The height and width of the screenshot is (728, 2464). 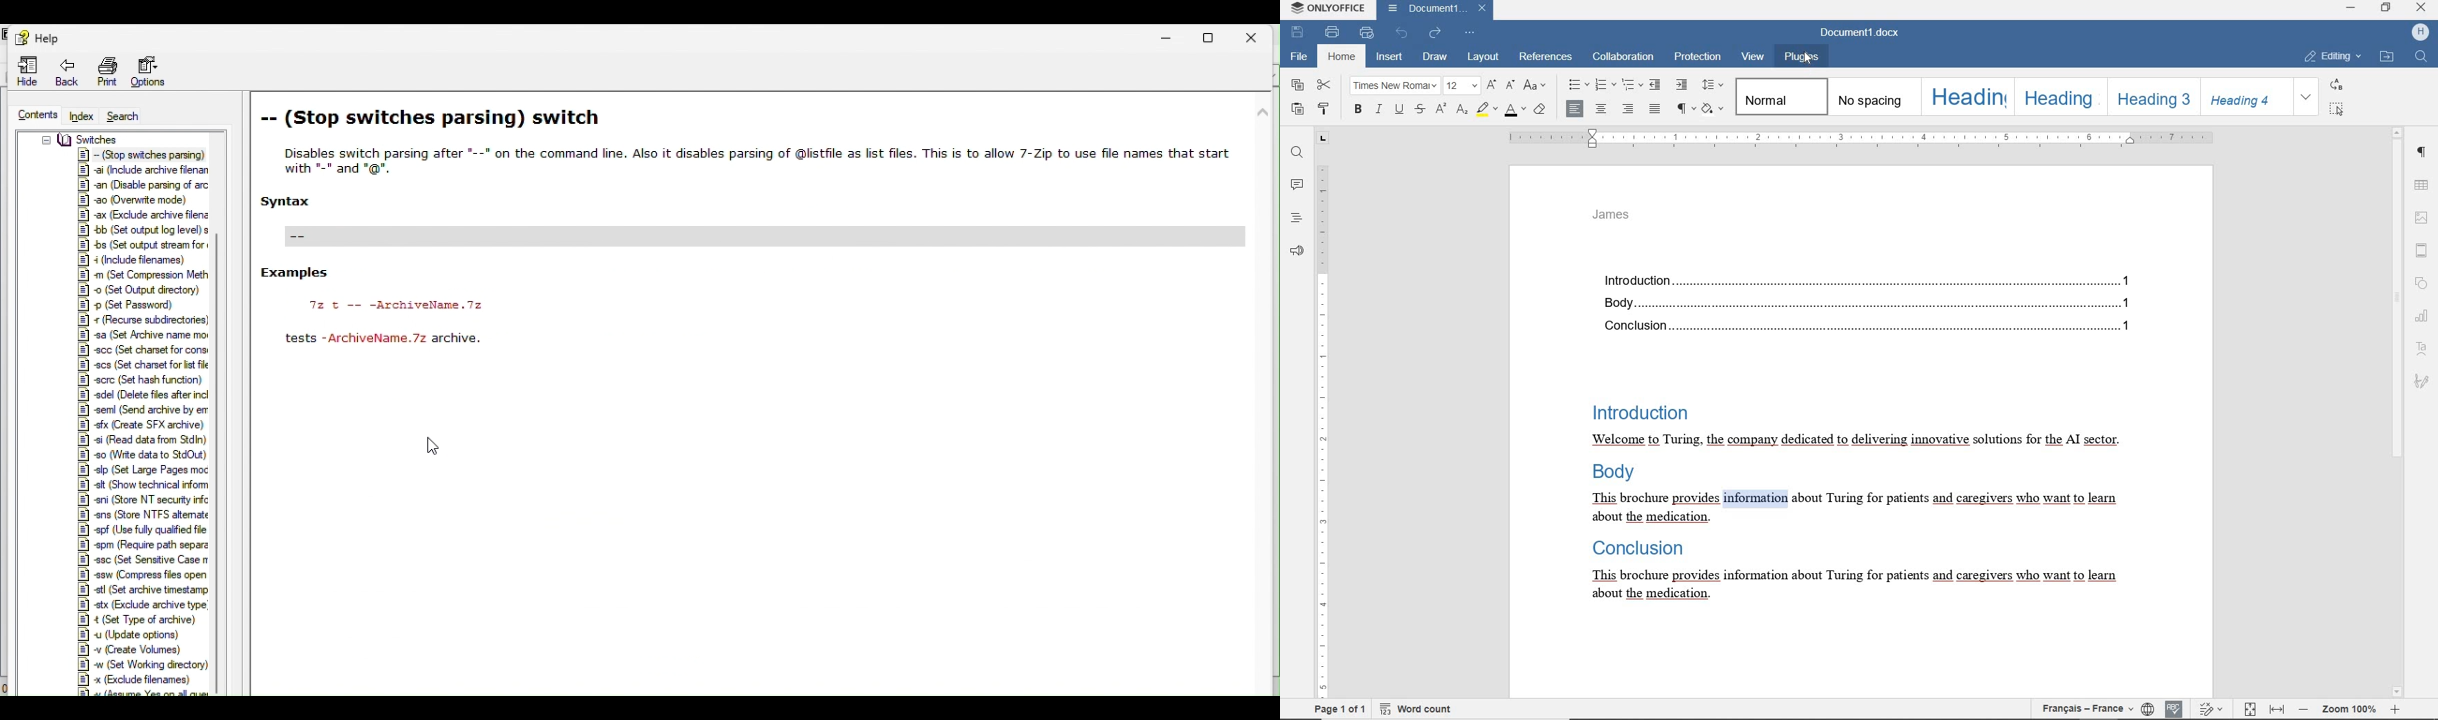 What do you see at coordinates (2088, 709) in the screenshot?
I see `TEXT LANGUAGE` at bounding box center [2088, 709].